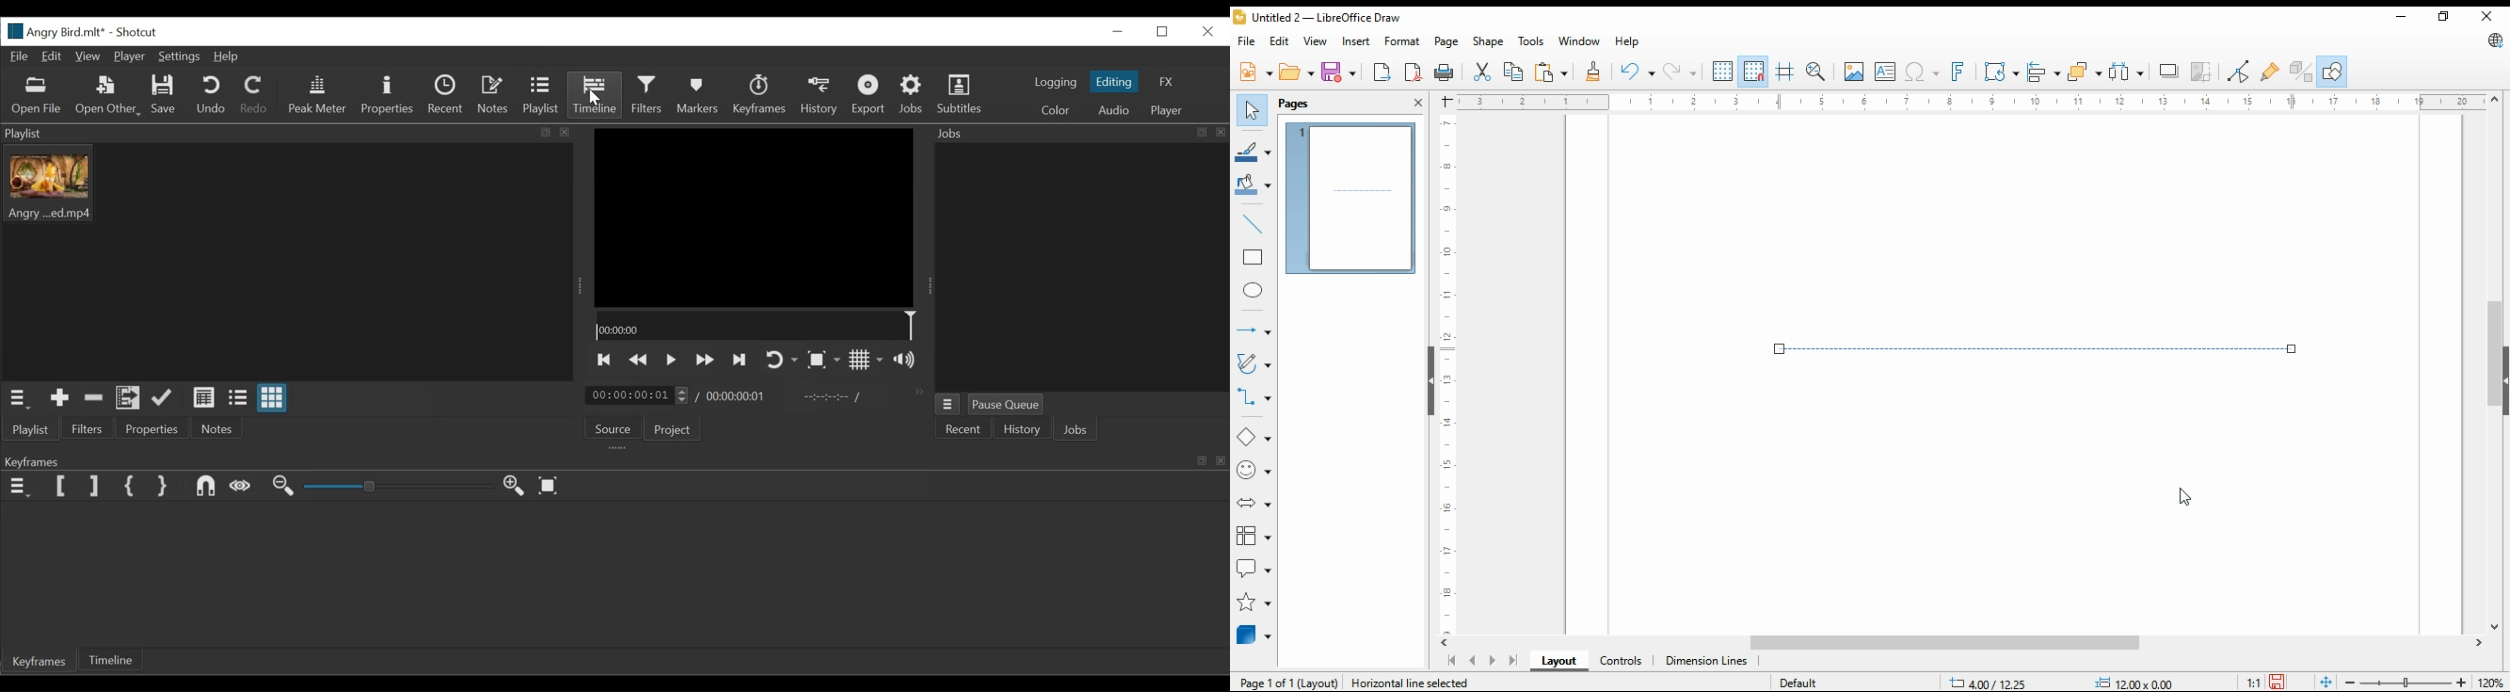  I want to click on -3.47/10.42, so click(1990, 683).